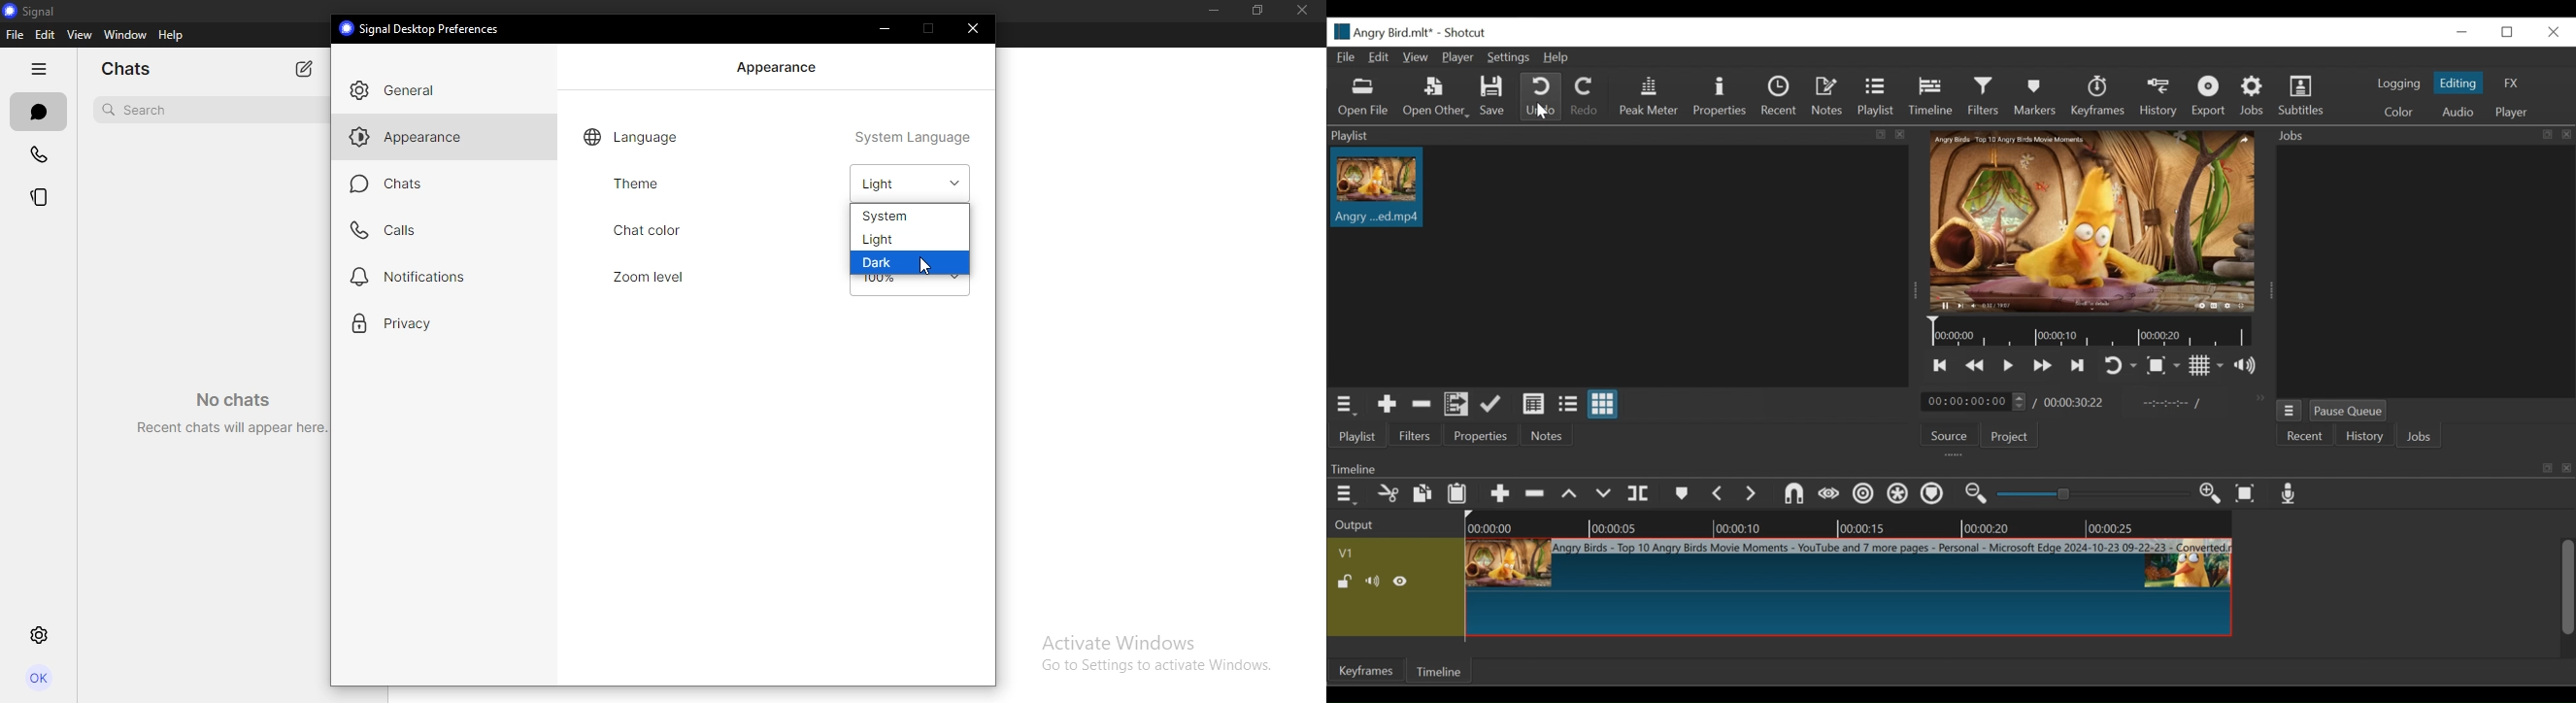  I want to click on Video Track Name, so click(1357, 551).